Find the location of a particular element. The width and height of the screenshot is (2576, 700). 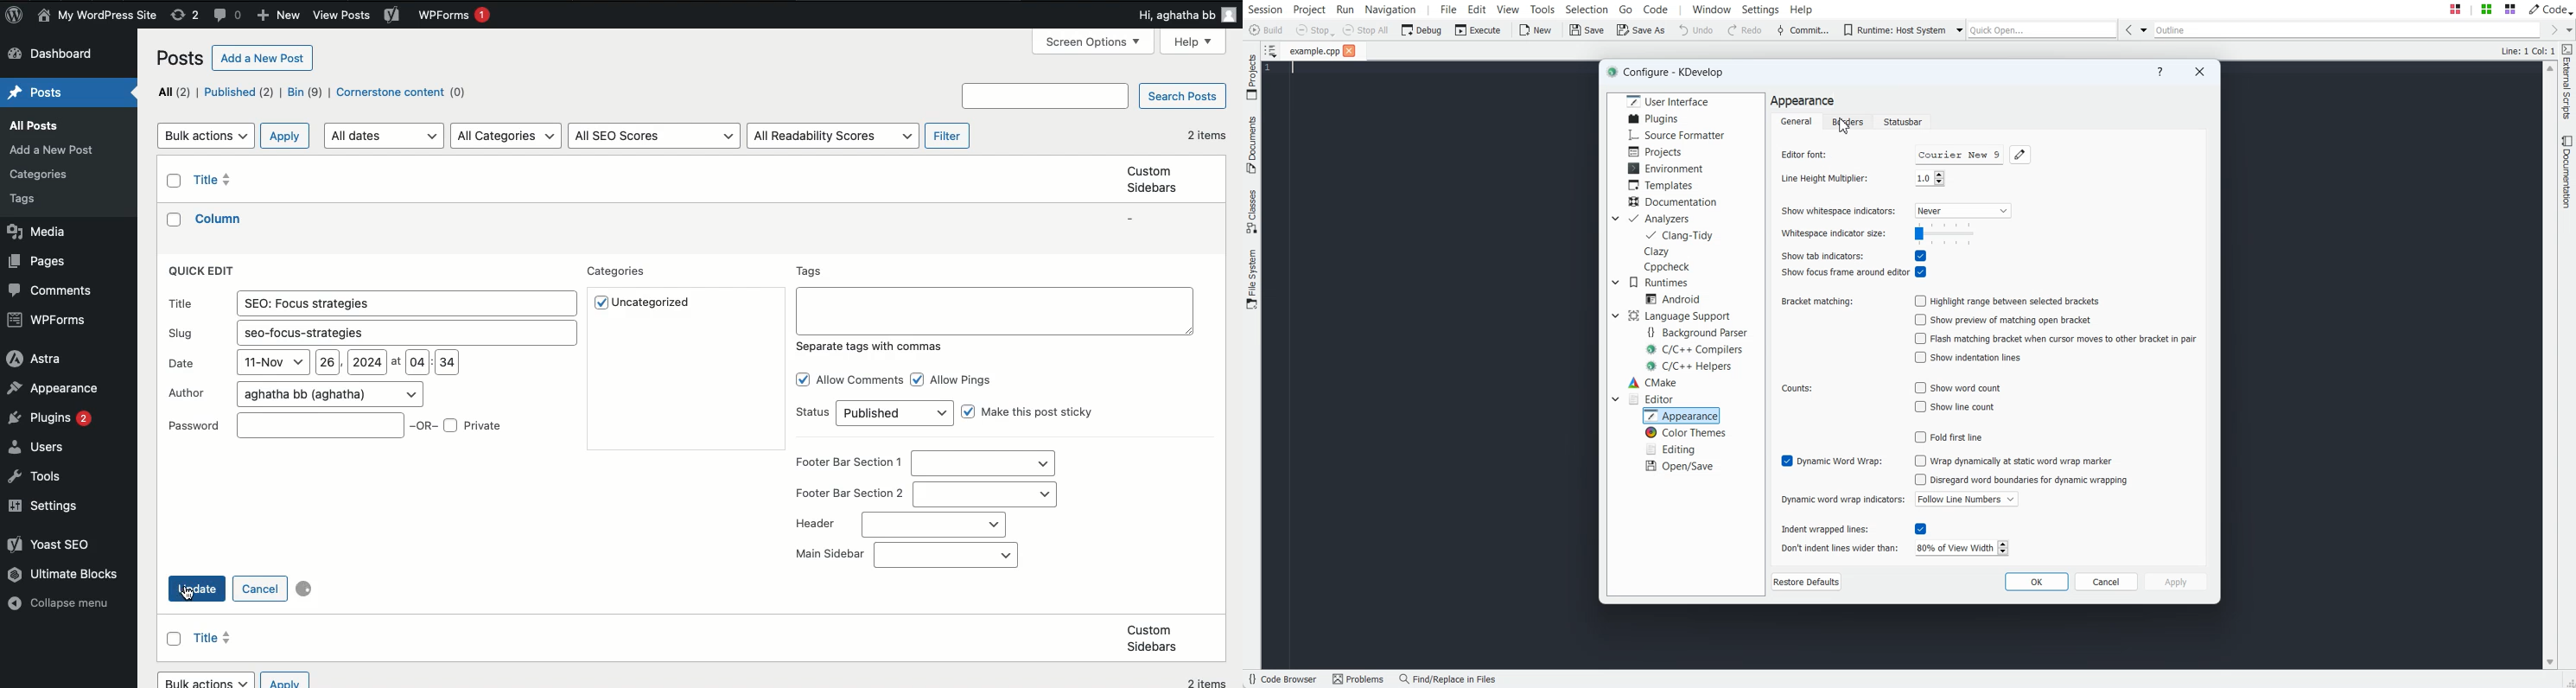

Posts is located at coordinates (41, 175).